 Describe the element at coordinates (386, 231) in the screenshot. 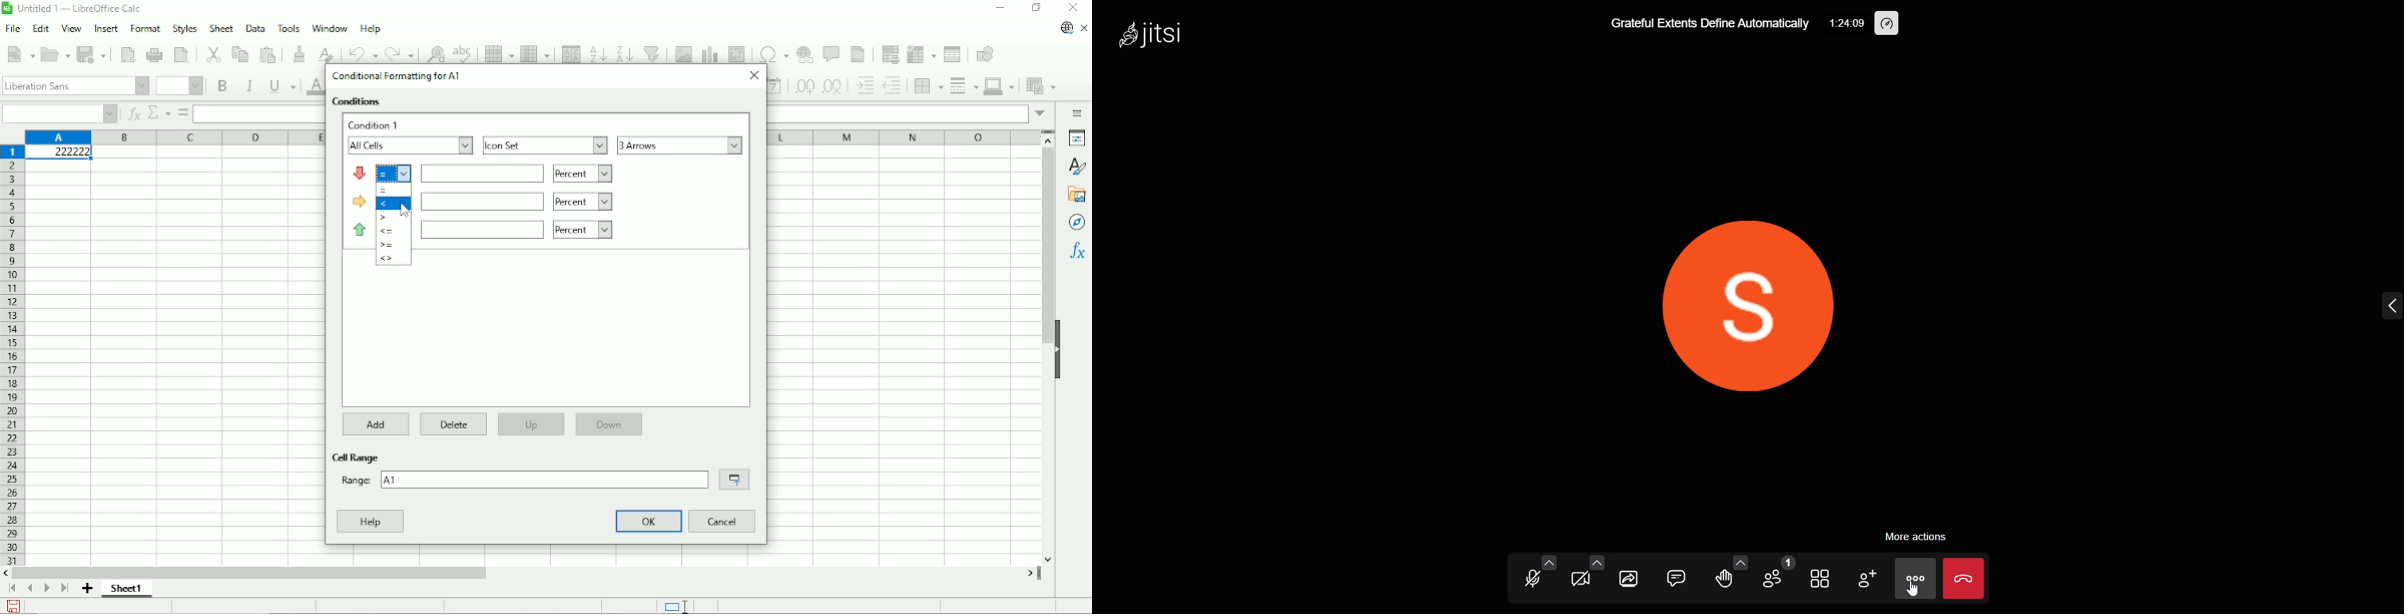

I see `<=` at that location.